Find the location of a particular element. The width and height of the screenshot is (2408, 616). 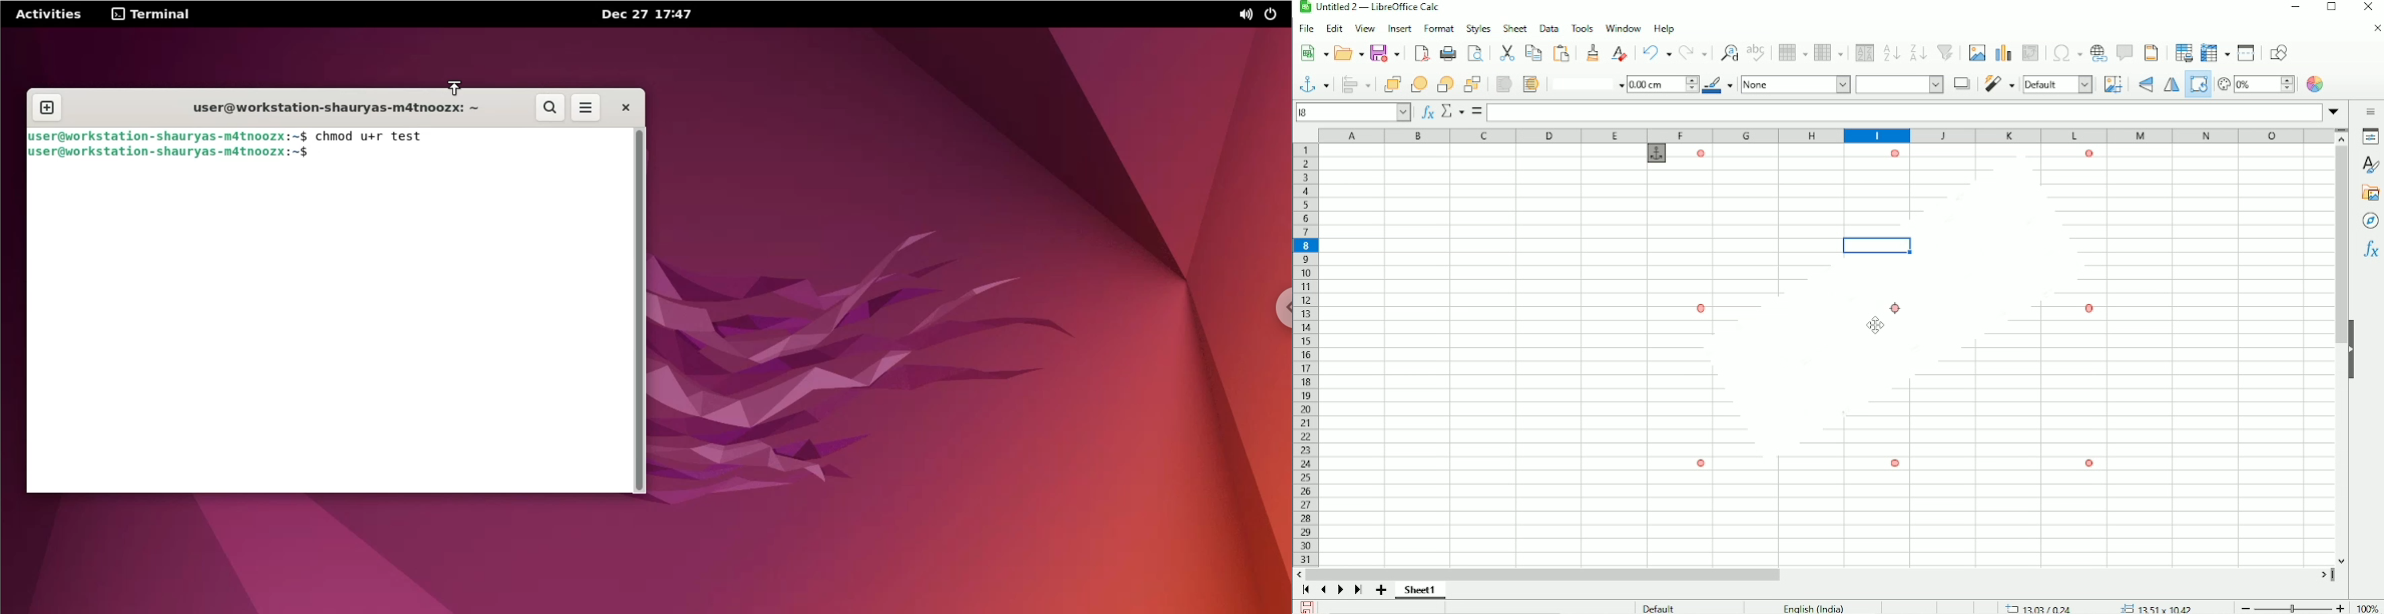

Close document is located at coordinates (2376, 29).